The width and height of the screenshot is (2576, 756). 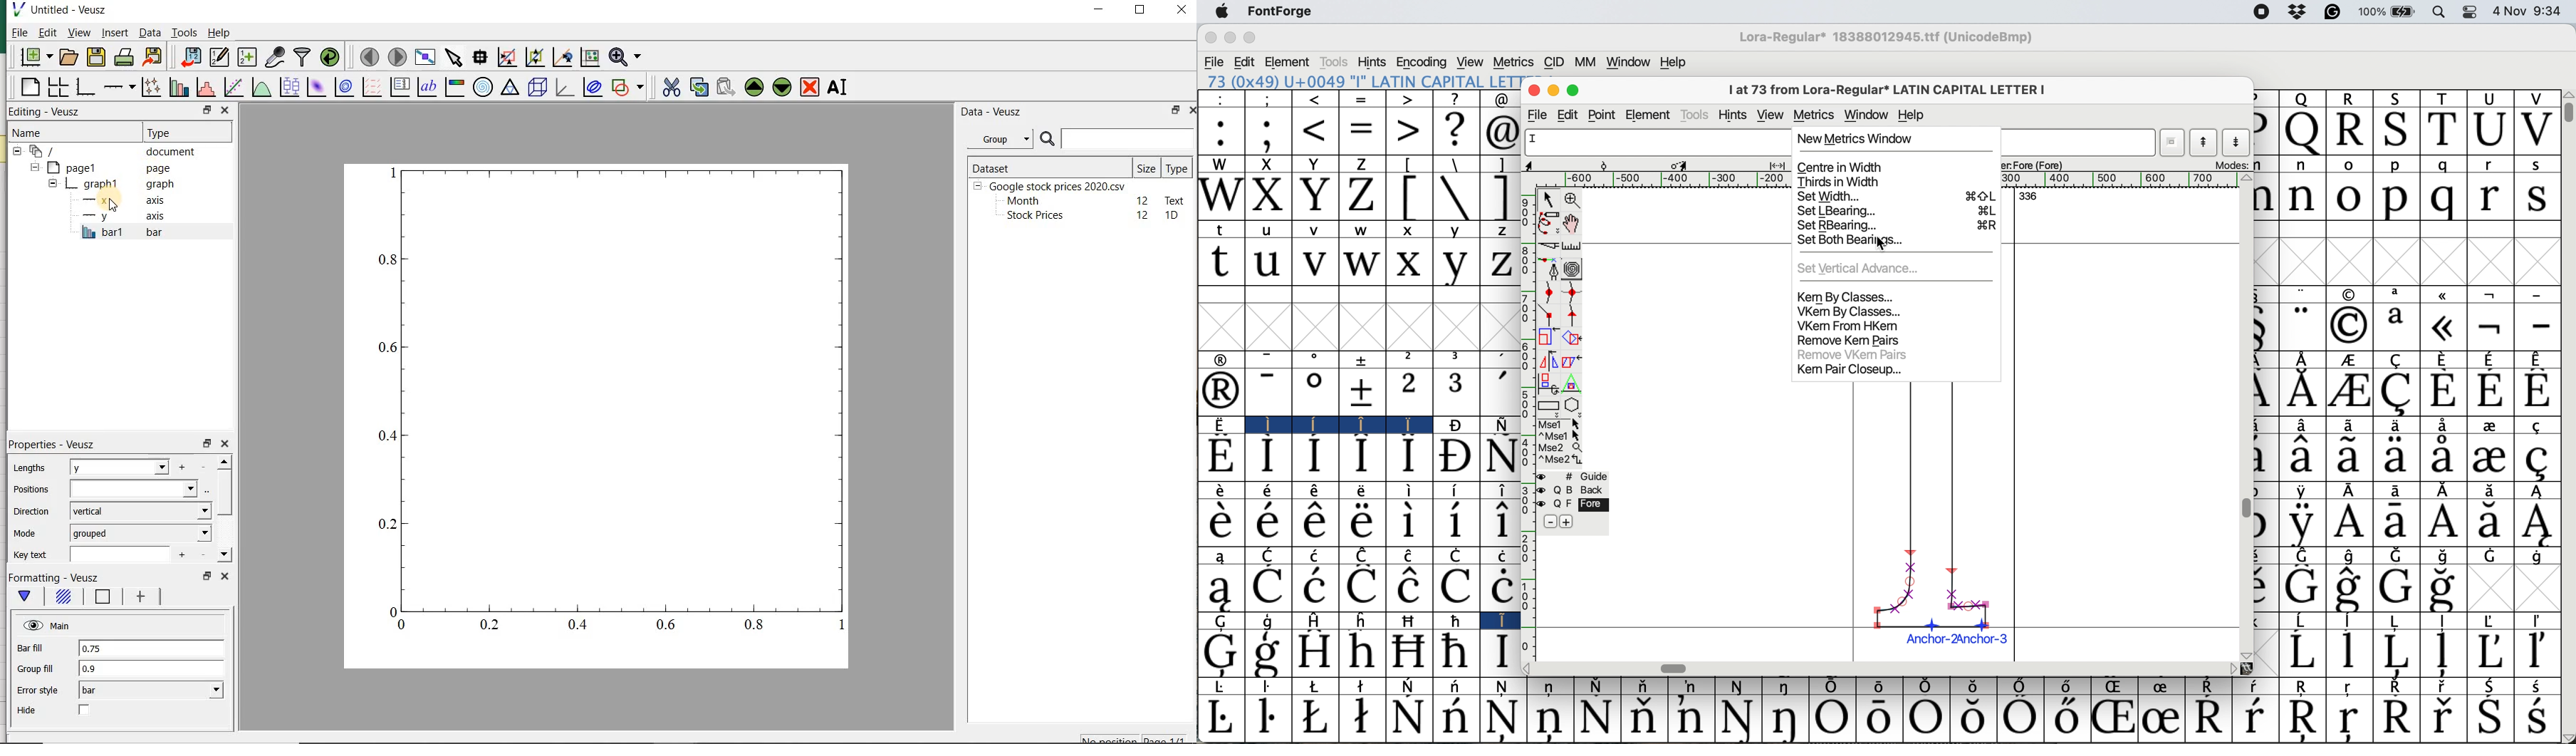 I want to click on Symbol, so click(x=1456, y=587).